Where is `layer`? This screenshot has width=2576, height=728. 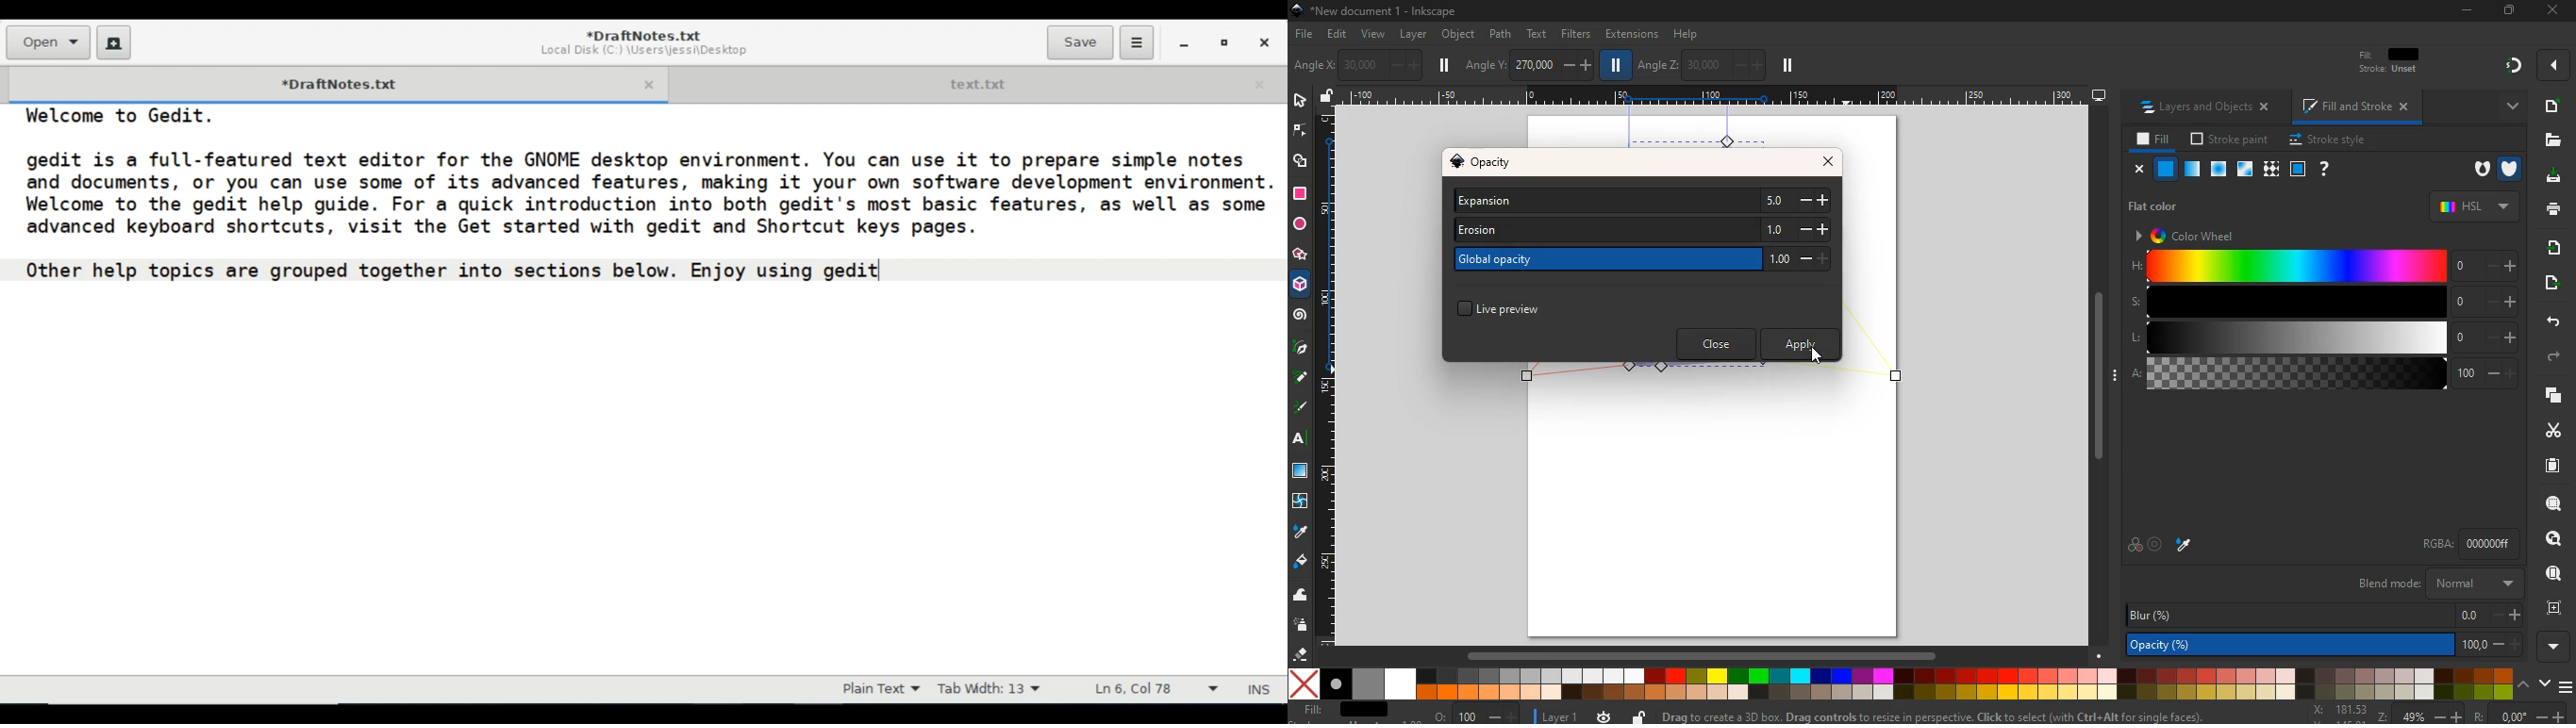 layer is located at coordinates (1556, 715).